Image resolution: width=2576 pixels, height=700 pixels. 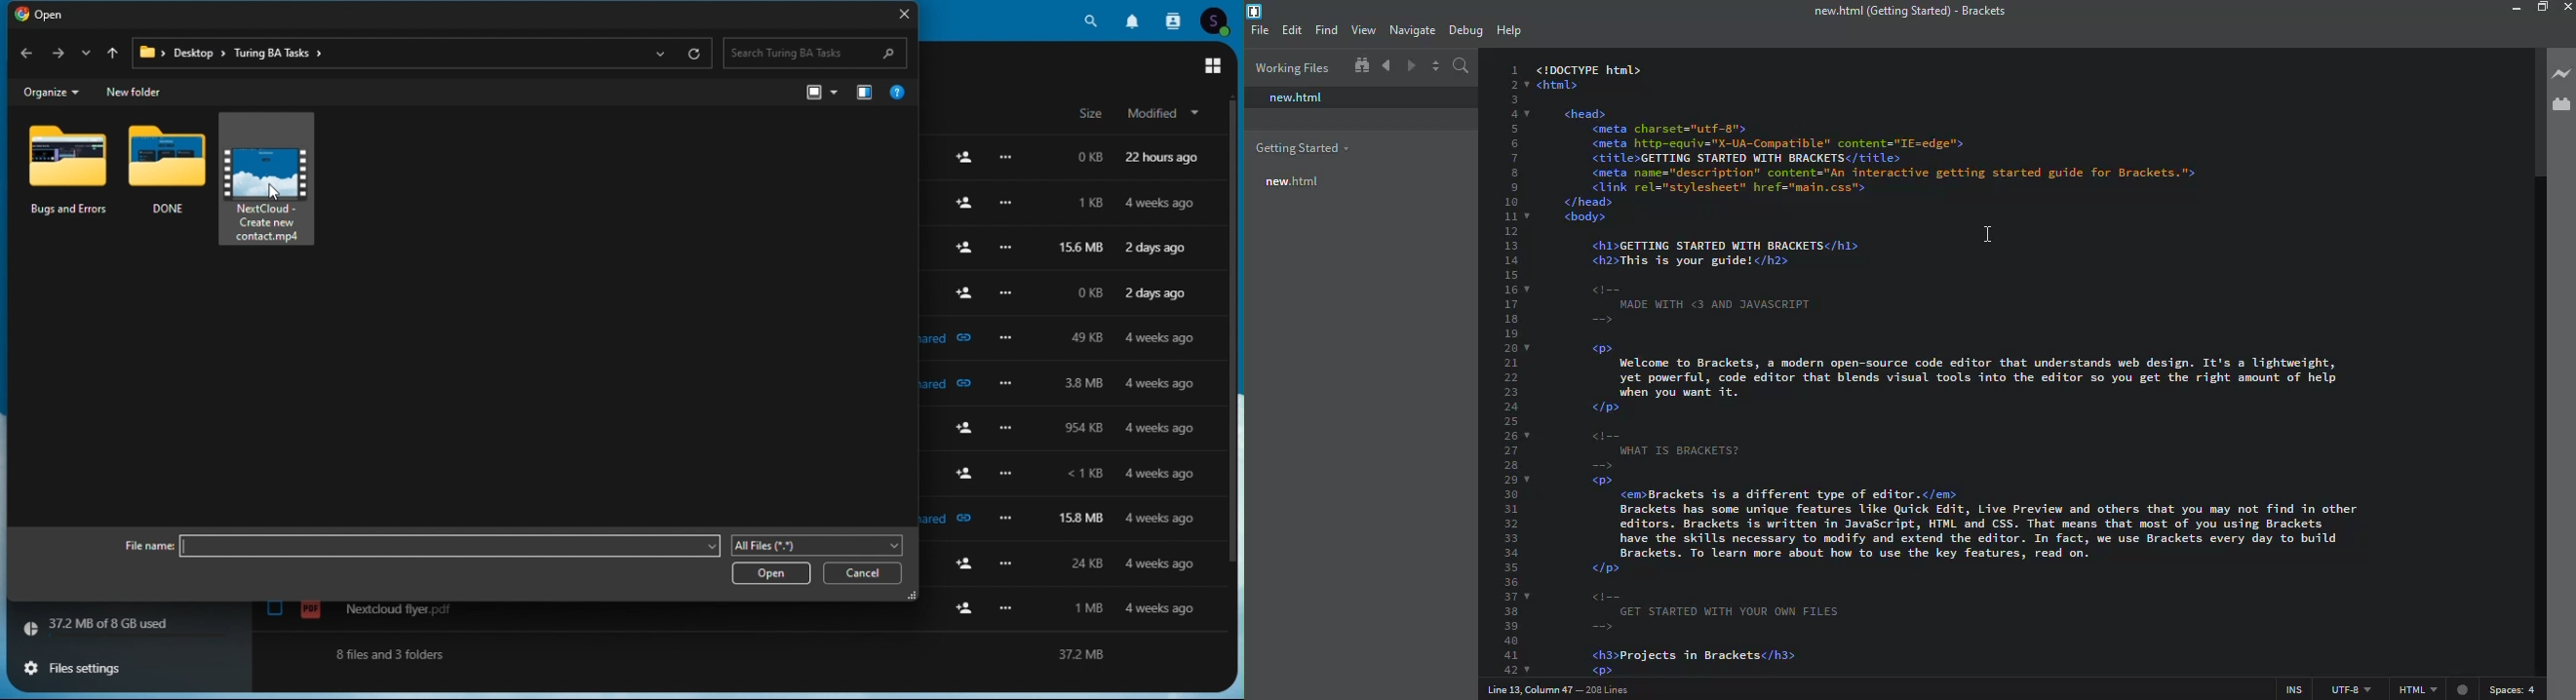 What do you see at coordinates (131, 666) in the screenshot?
I see `File settings` at bounding box center [131, 666].